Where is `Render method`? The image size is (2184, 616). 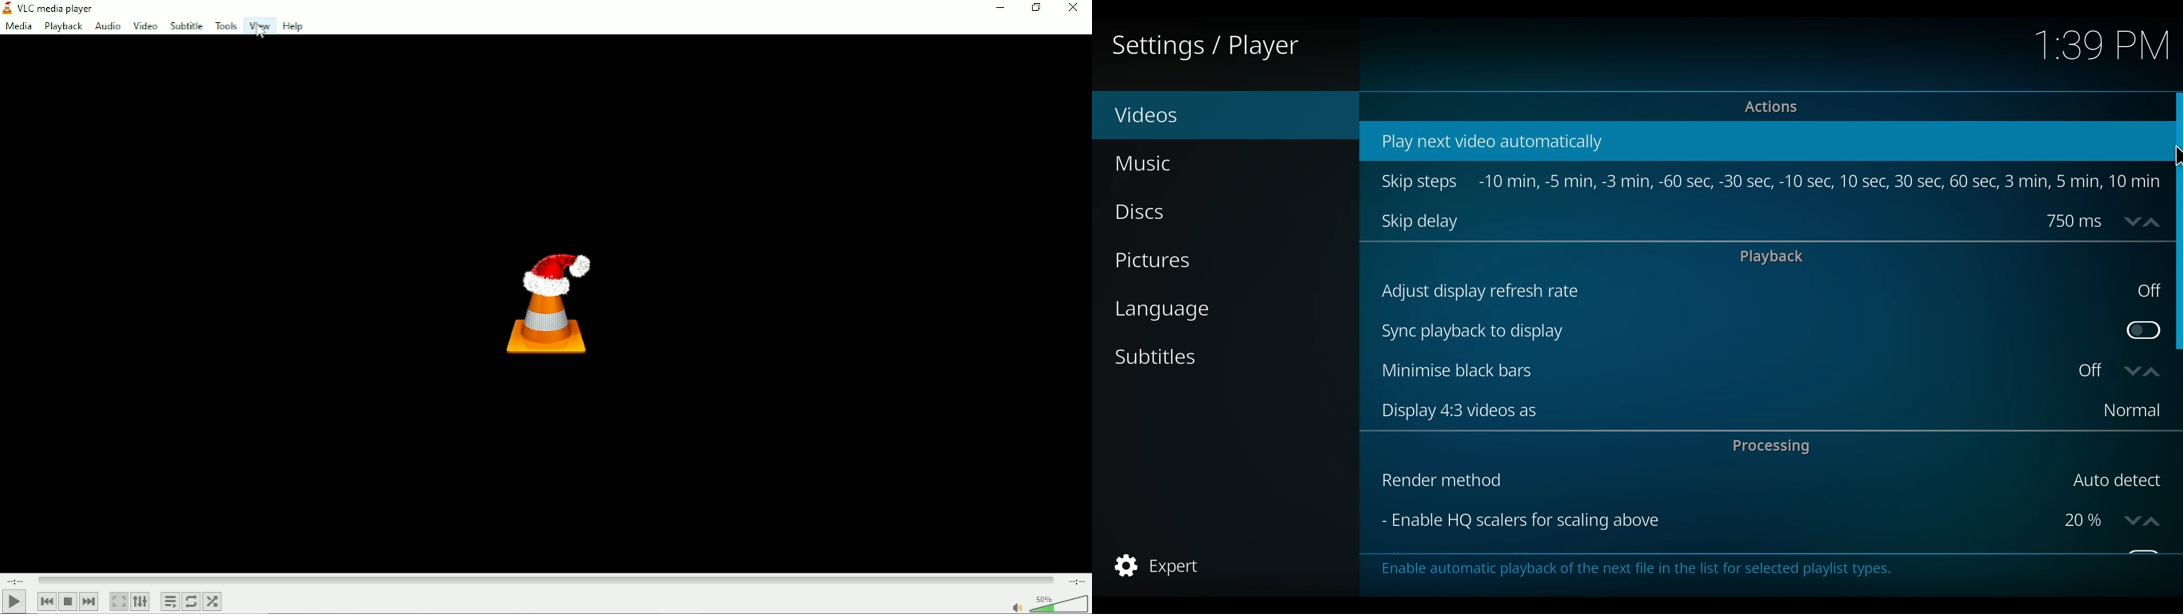
Render method is located at coordinates (1714, 482).